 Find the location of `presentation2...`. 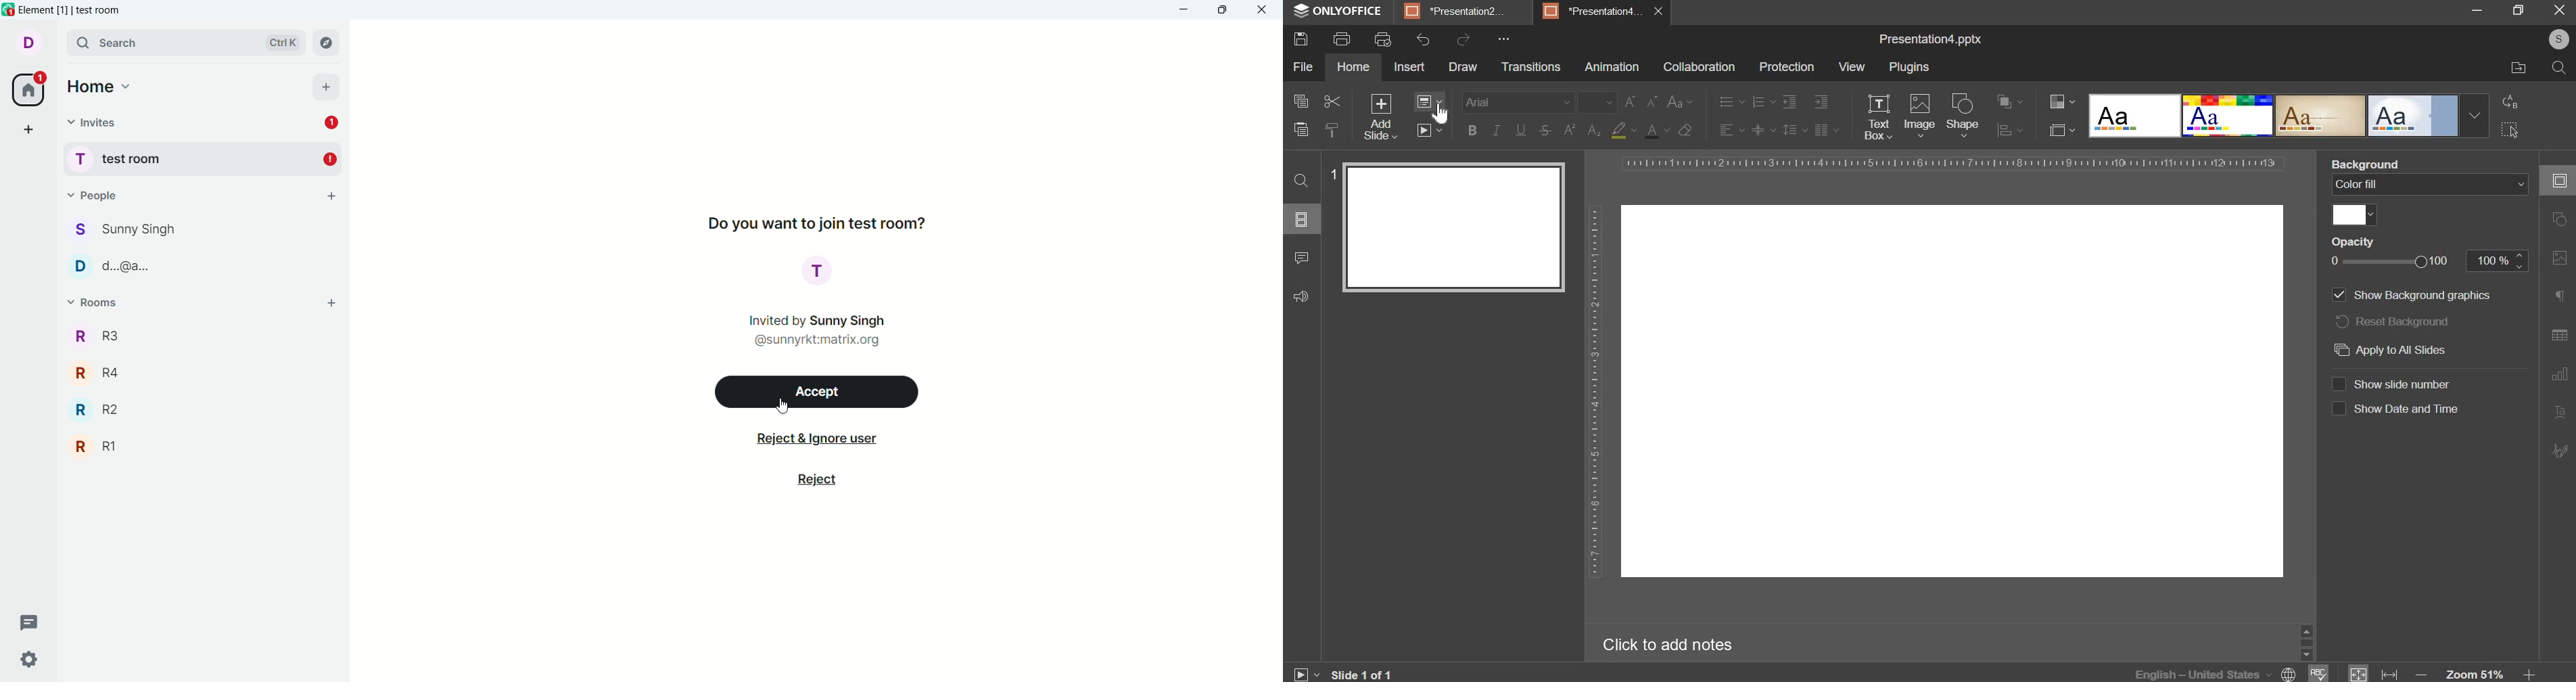

presentation2... is located at coordinates (1456, 12).